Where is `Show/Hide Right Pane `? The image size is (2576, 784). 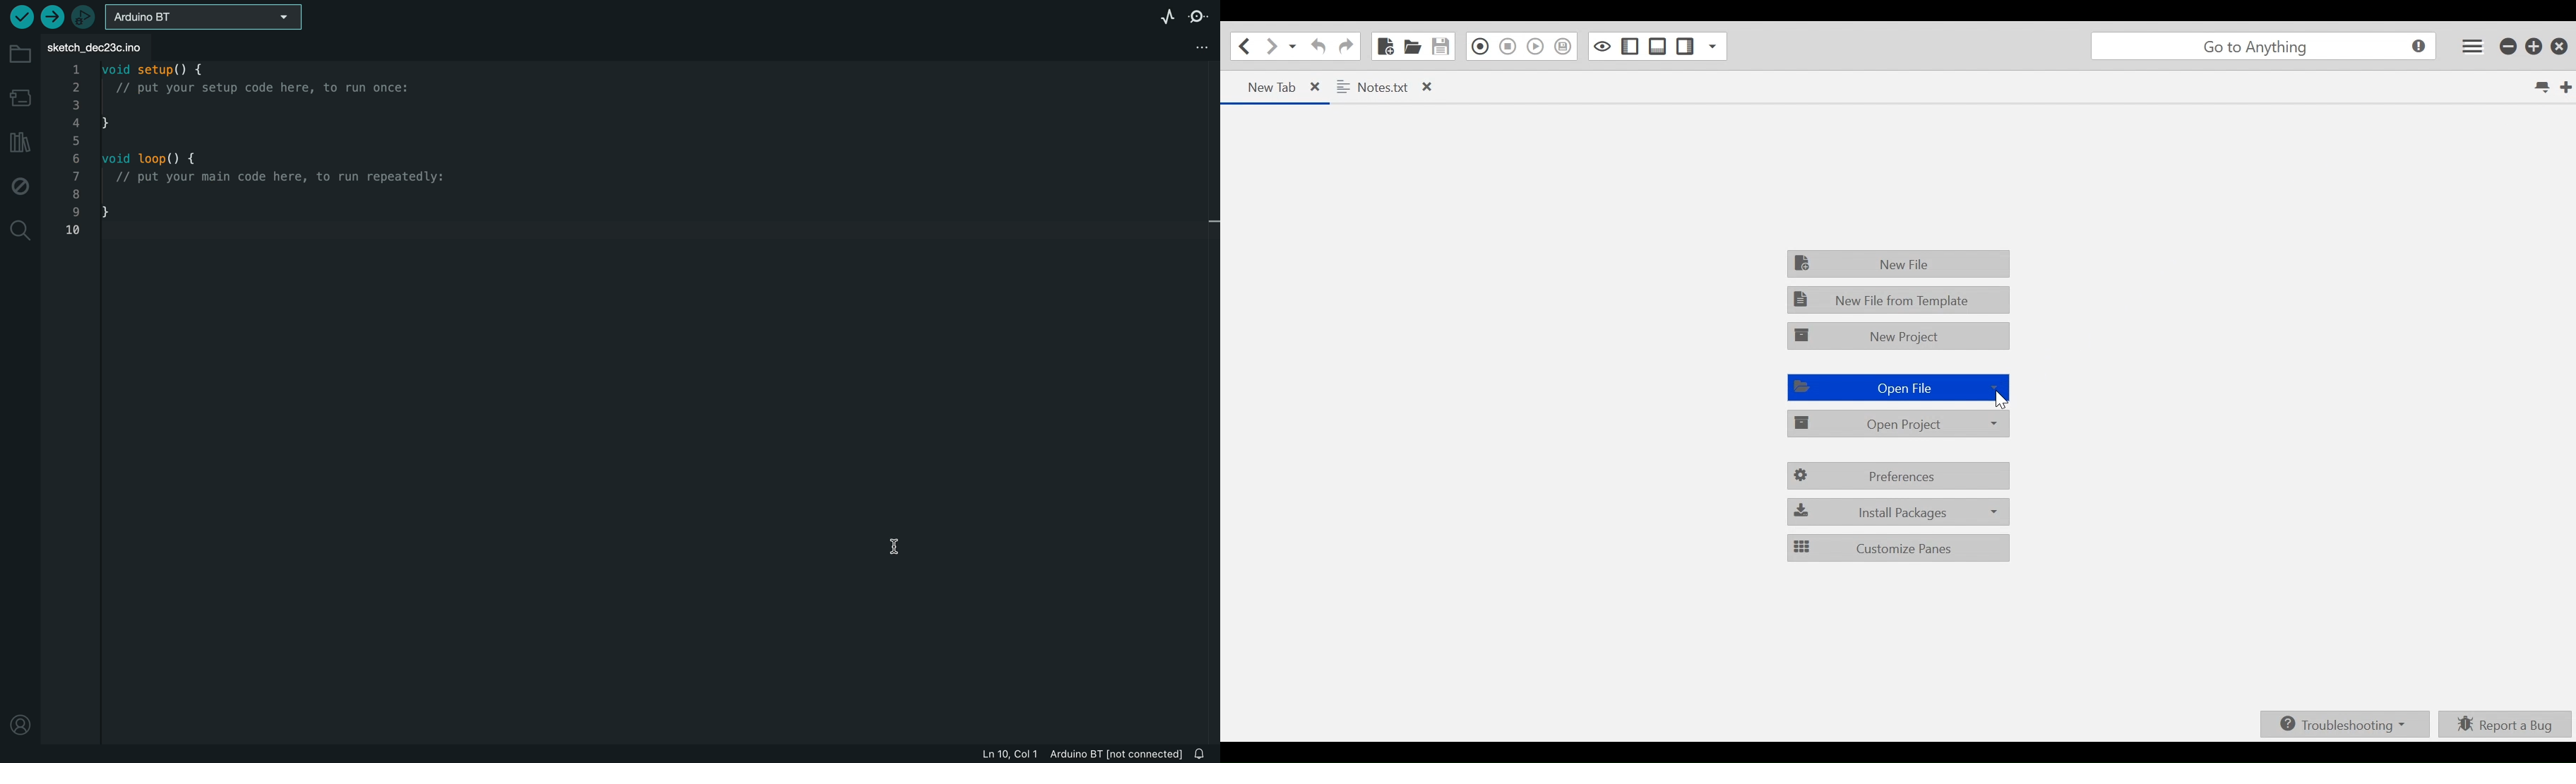 Show/Hide Right Pane  is located at coordinates (1684, 46).